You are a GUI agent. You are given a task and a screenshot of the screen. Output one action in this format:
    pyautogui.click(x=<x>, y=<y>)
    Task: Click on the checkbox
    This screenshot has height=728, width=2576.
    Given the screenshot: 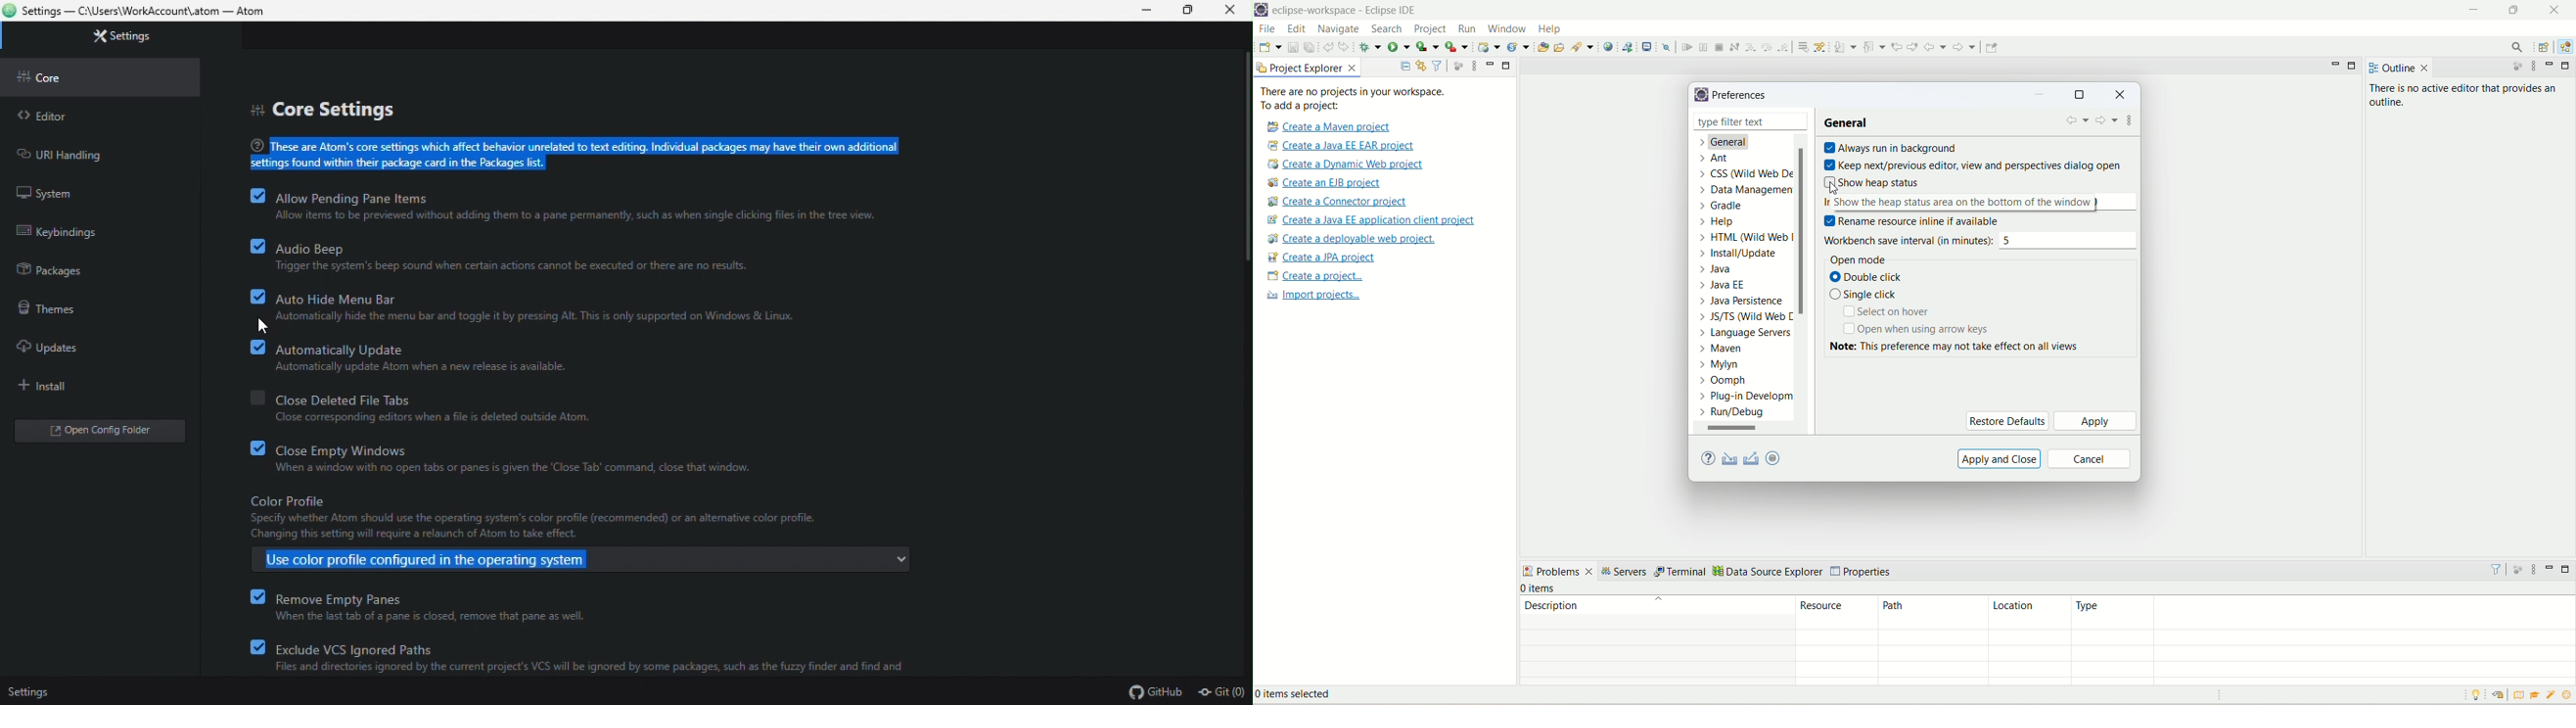 What is the action you would take?
    pyautogui.click(x=247, y=352)
    